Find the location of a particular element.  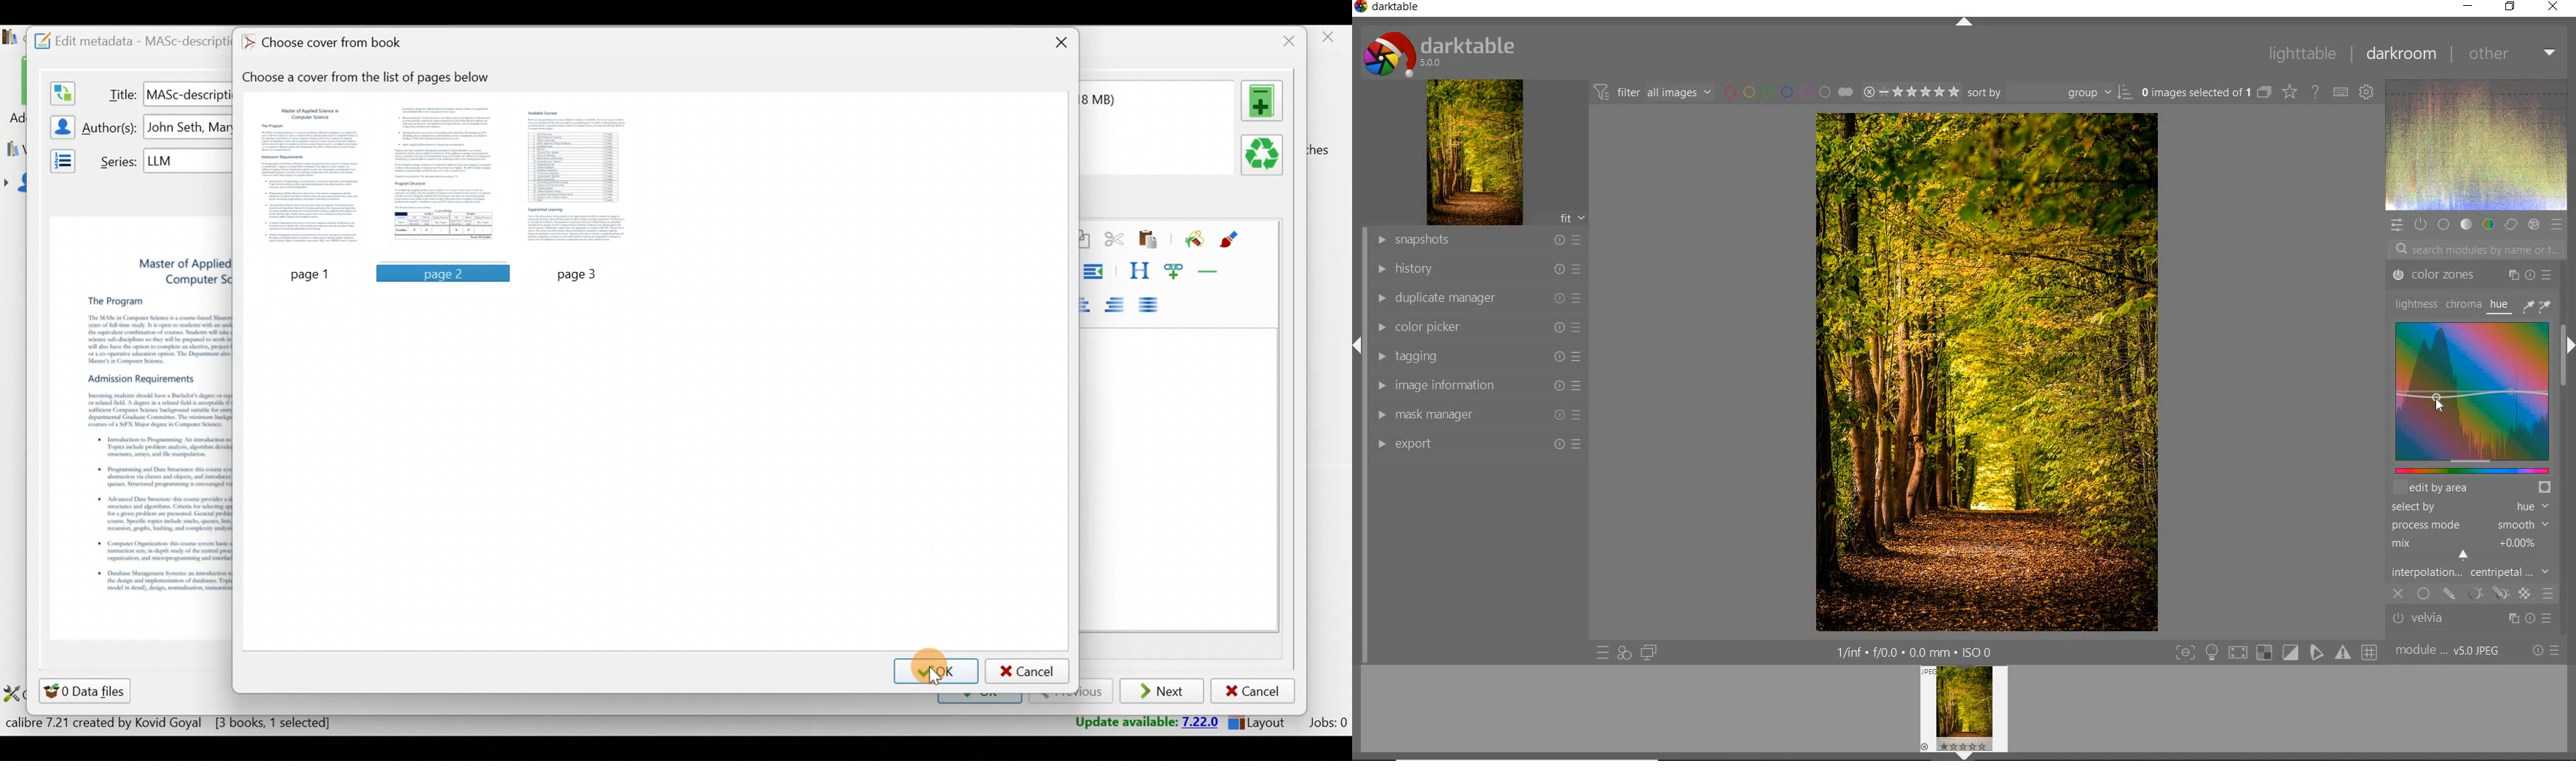

the hues of greens adjusted is located at coordinates (1986, 375).